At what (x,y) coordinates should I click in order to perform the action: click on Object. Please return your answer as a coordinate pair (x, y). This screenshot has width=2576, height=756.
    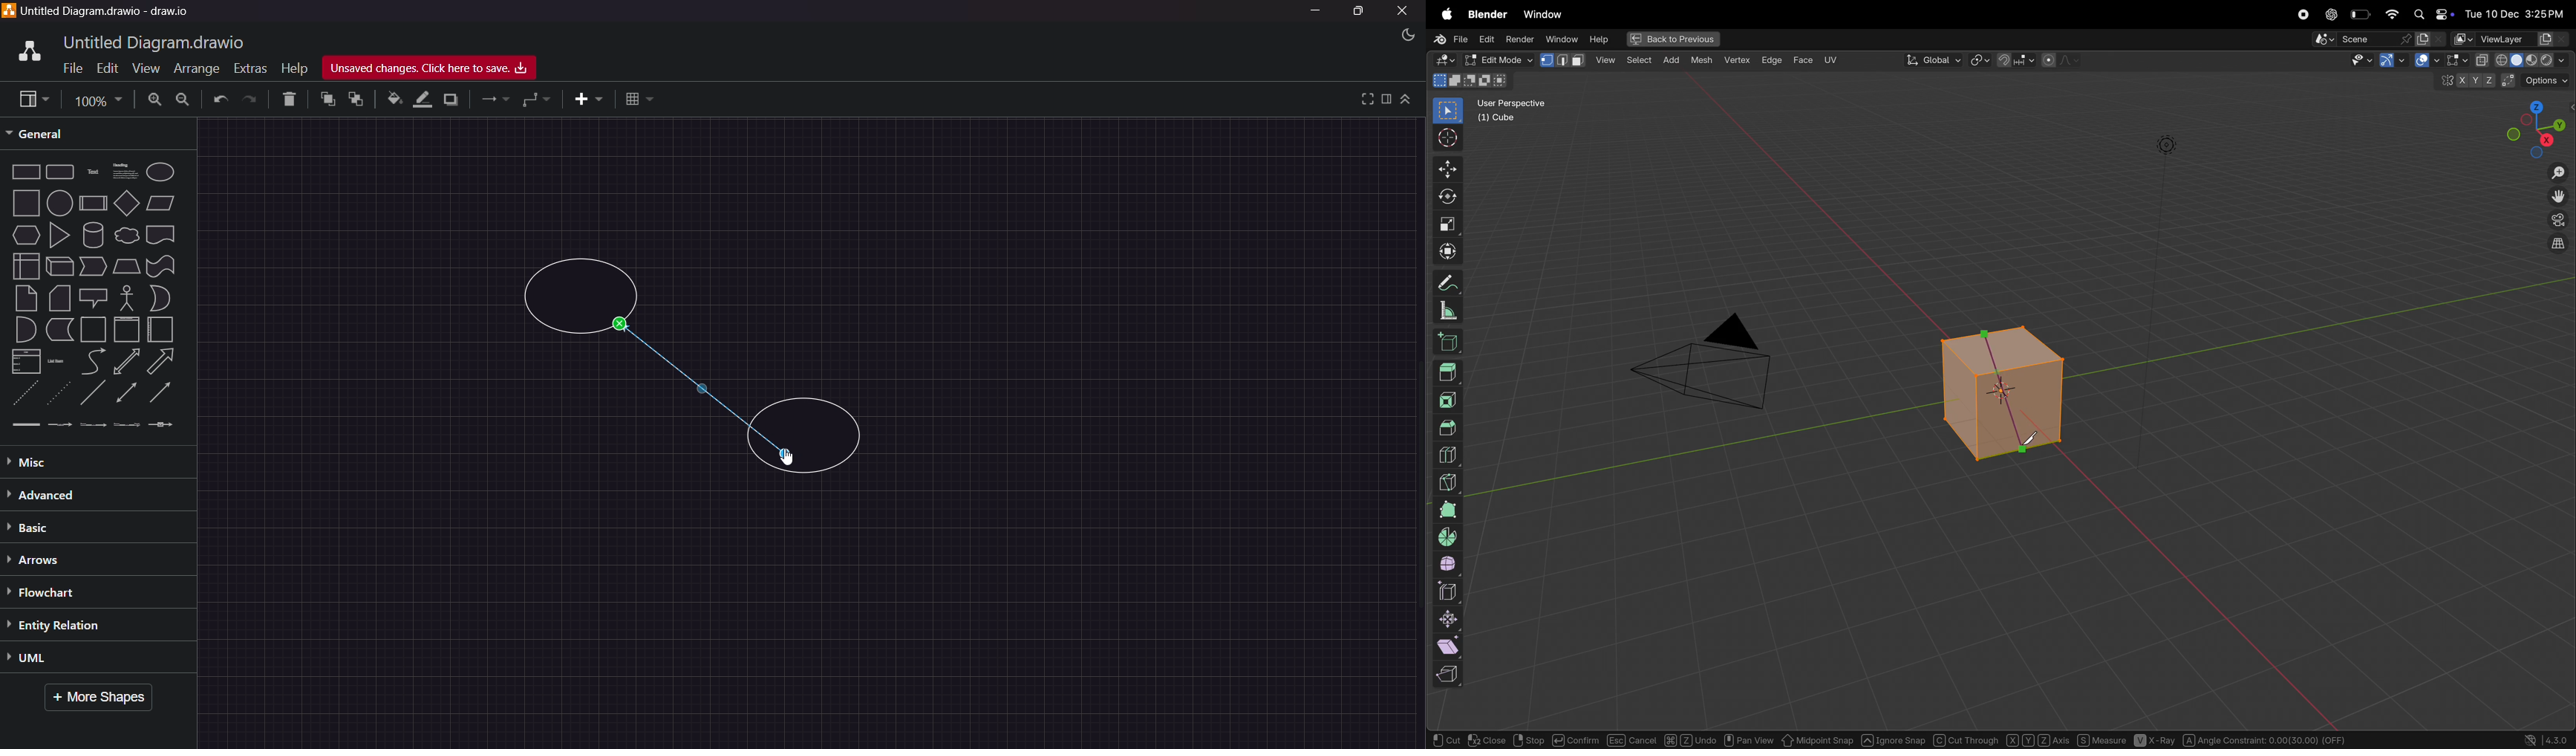
    Looking at the image, I should click on (1673, 59).